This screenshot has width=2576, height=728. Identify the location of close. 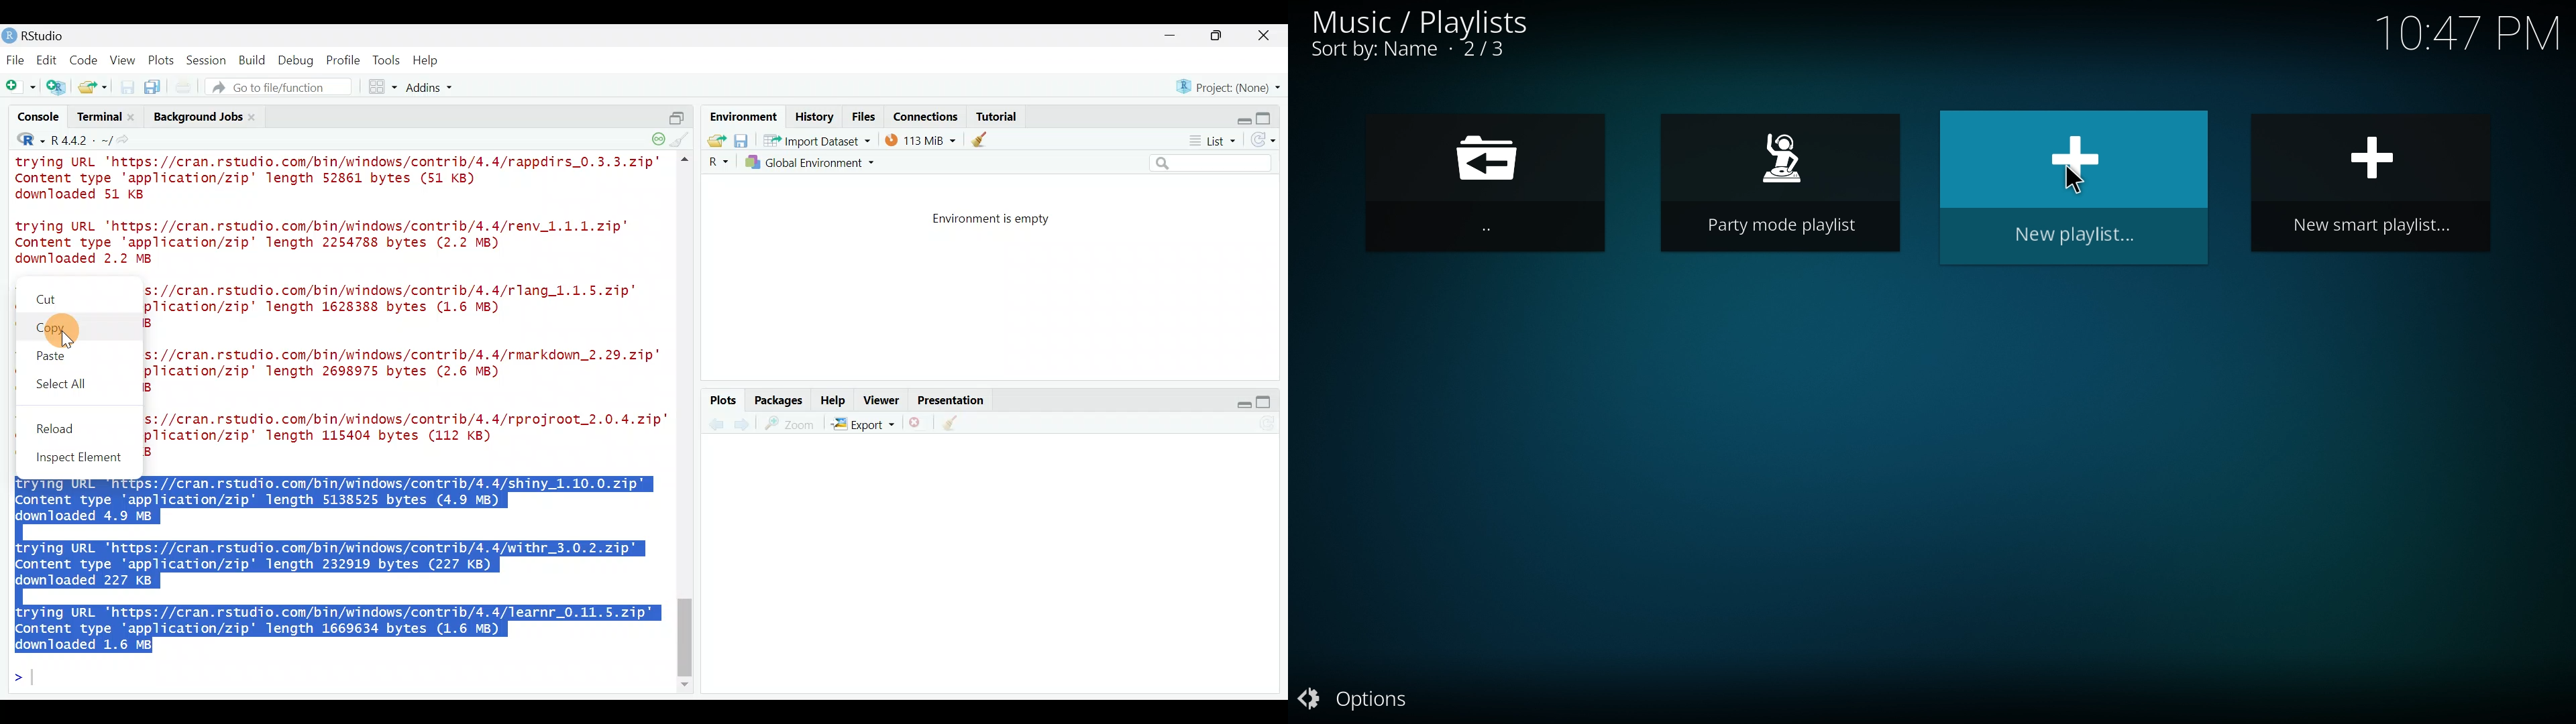
(1265, 38).